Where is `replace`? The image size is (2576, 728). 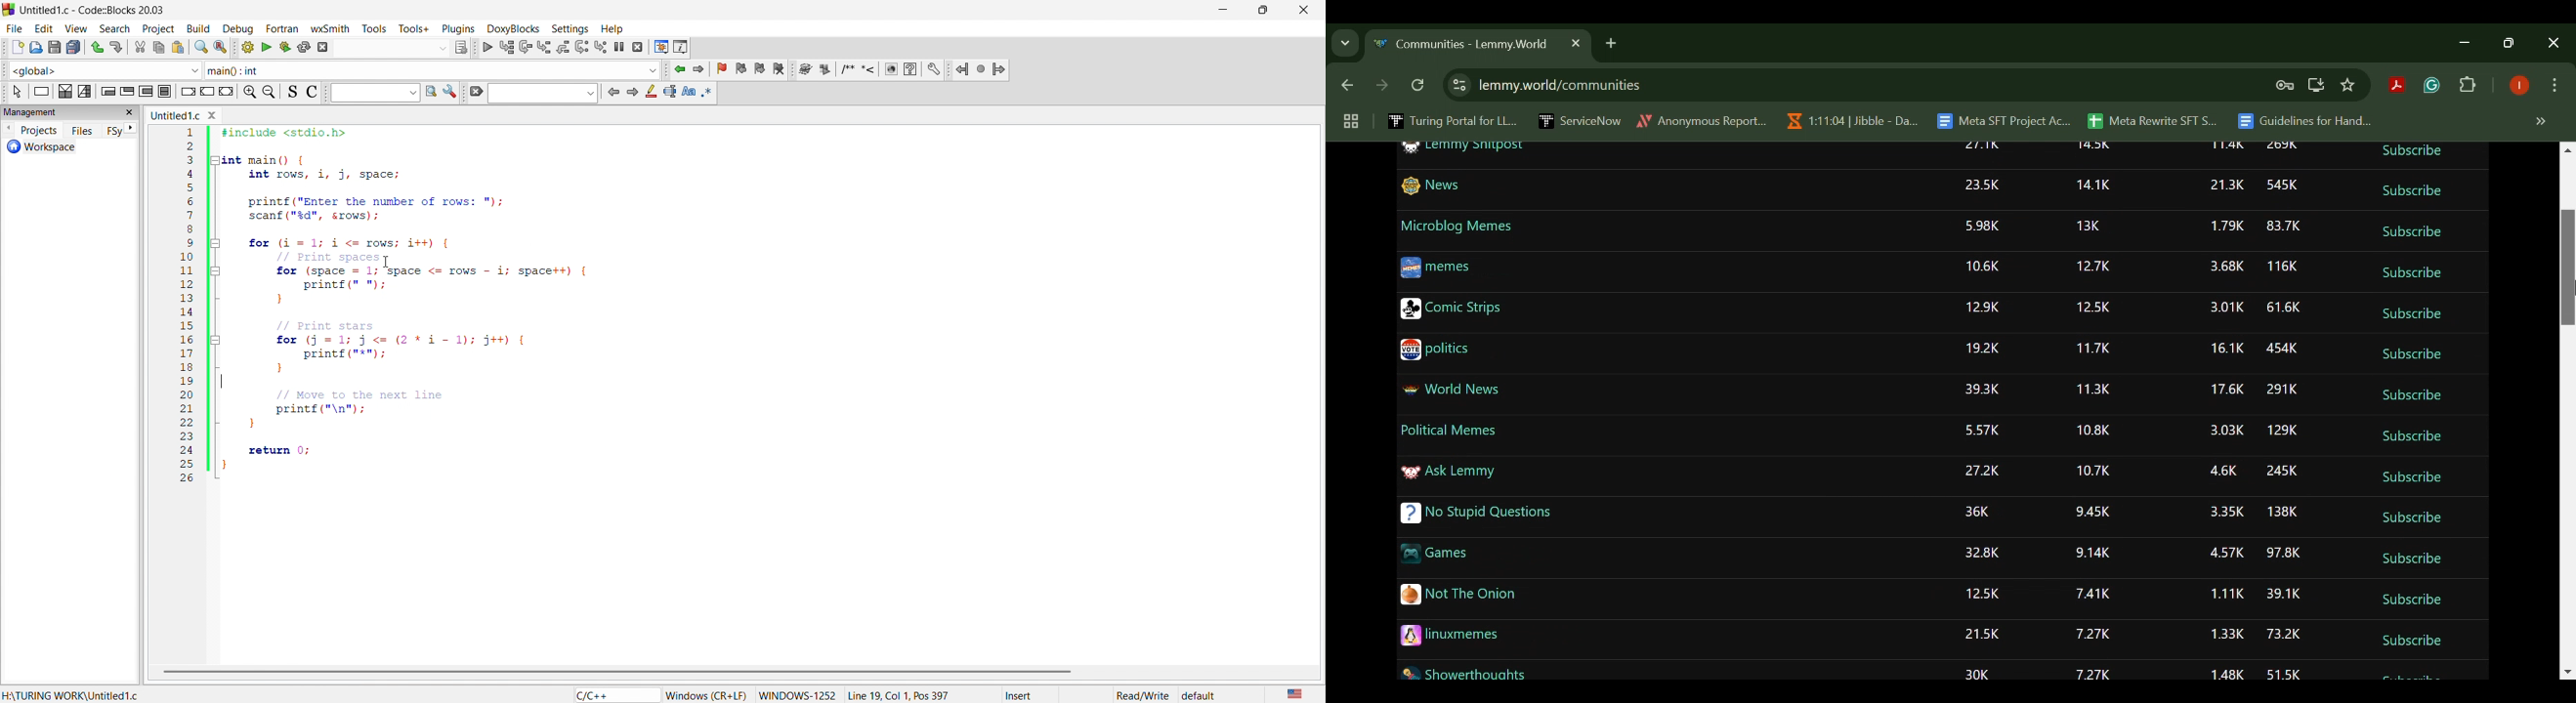
replace is located at coordinates (220, 47).